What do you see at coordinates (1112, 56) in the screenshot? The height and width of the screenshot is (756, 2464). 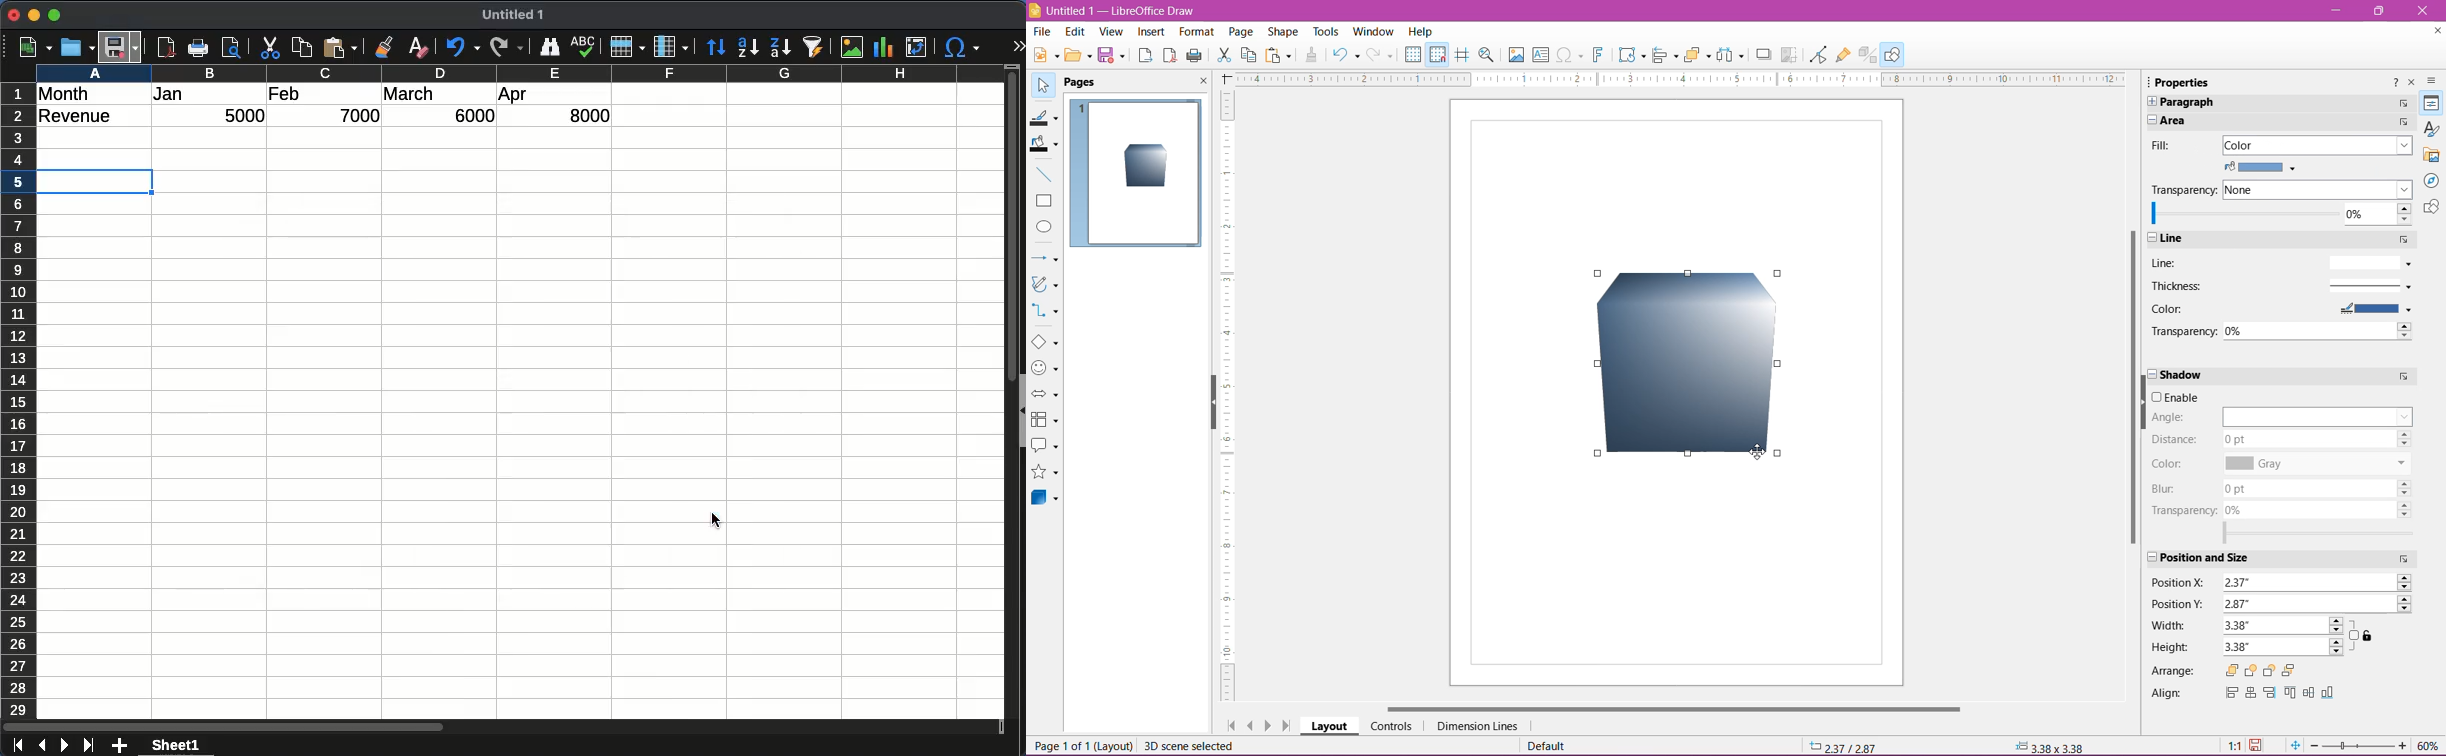 I see `Save` at bounding box center [1112, 56].